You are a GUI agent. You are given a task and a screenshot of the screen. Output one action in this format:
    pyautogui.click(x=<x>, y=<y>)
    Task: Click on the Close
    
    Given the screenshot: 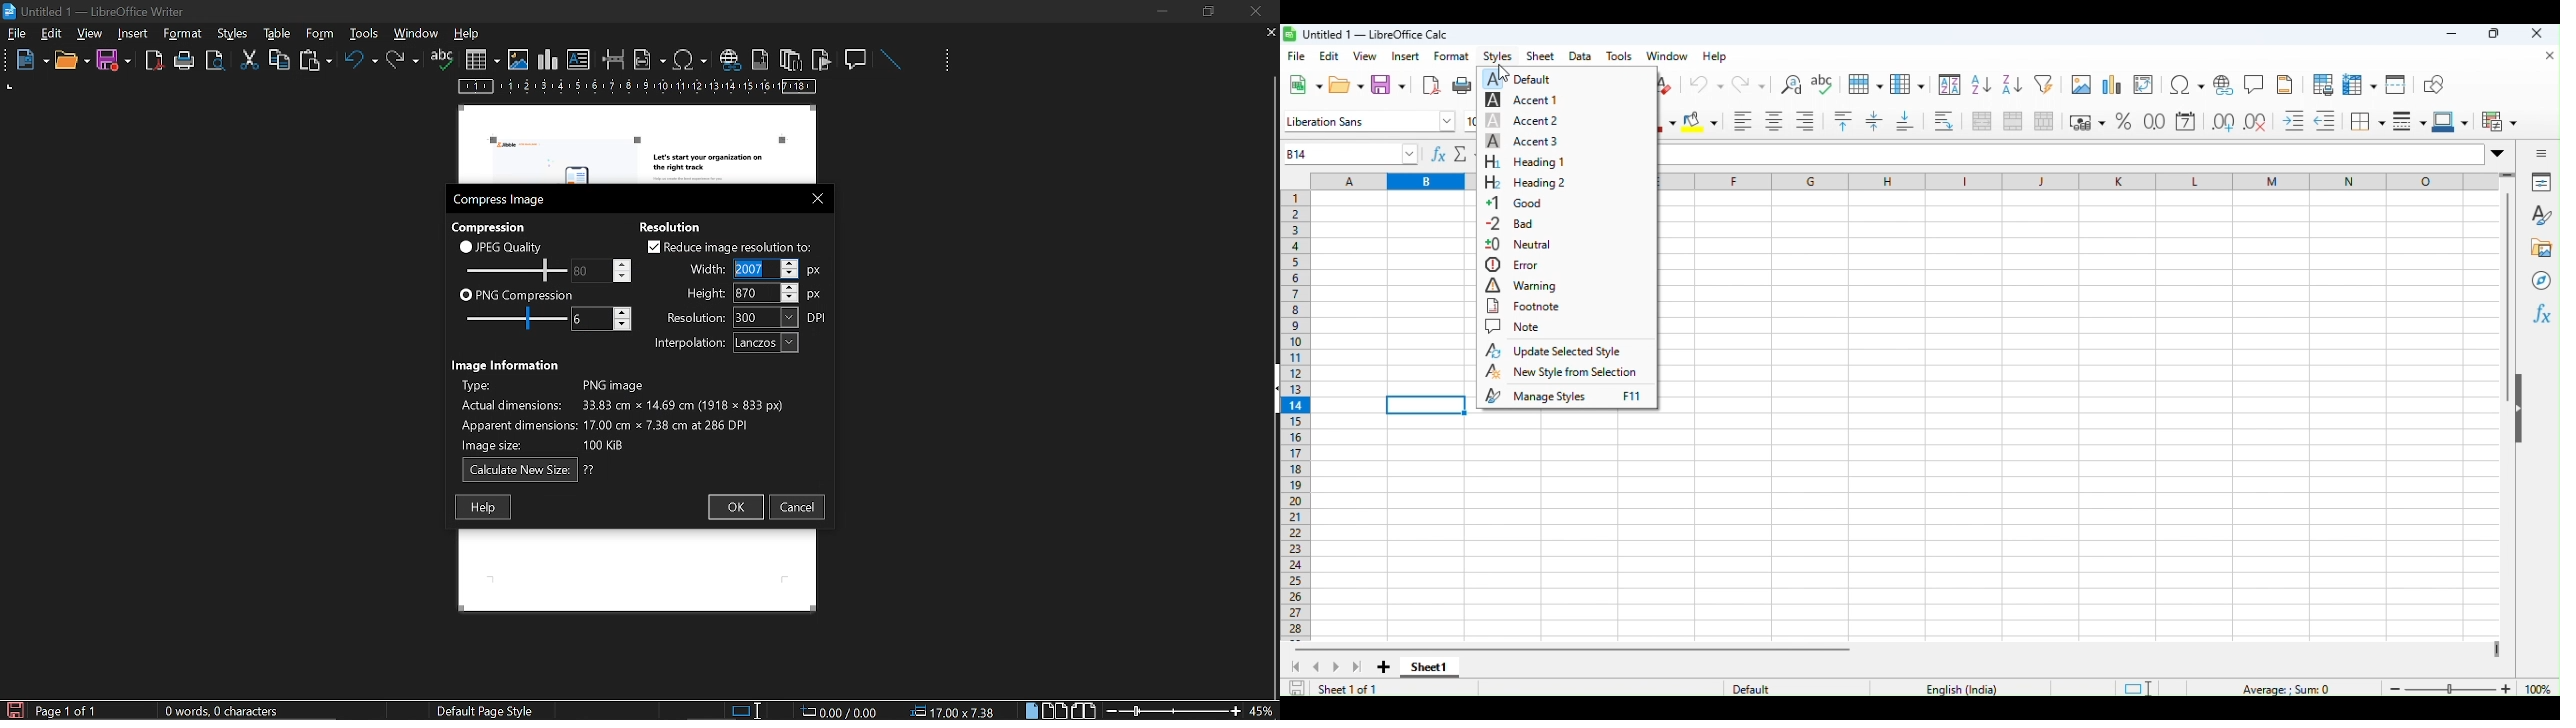 What is the action you would take?
    pyautogui.click(x=2537, y=35)
    